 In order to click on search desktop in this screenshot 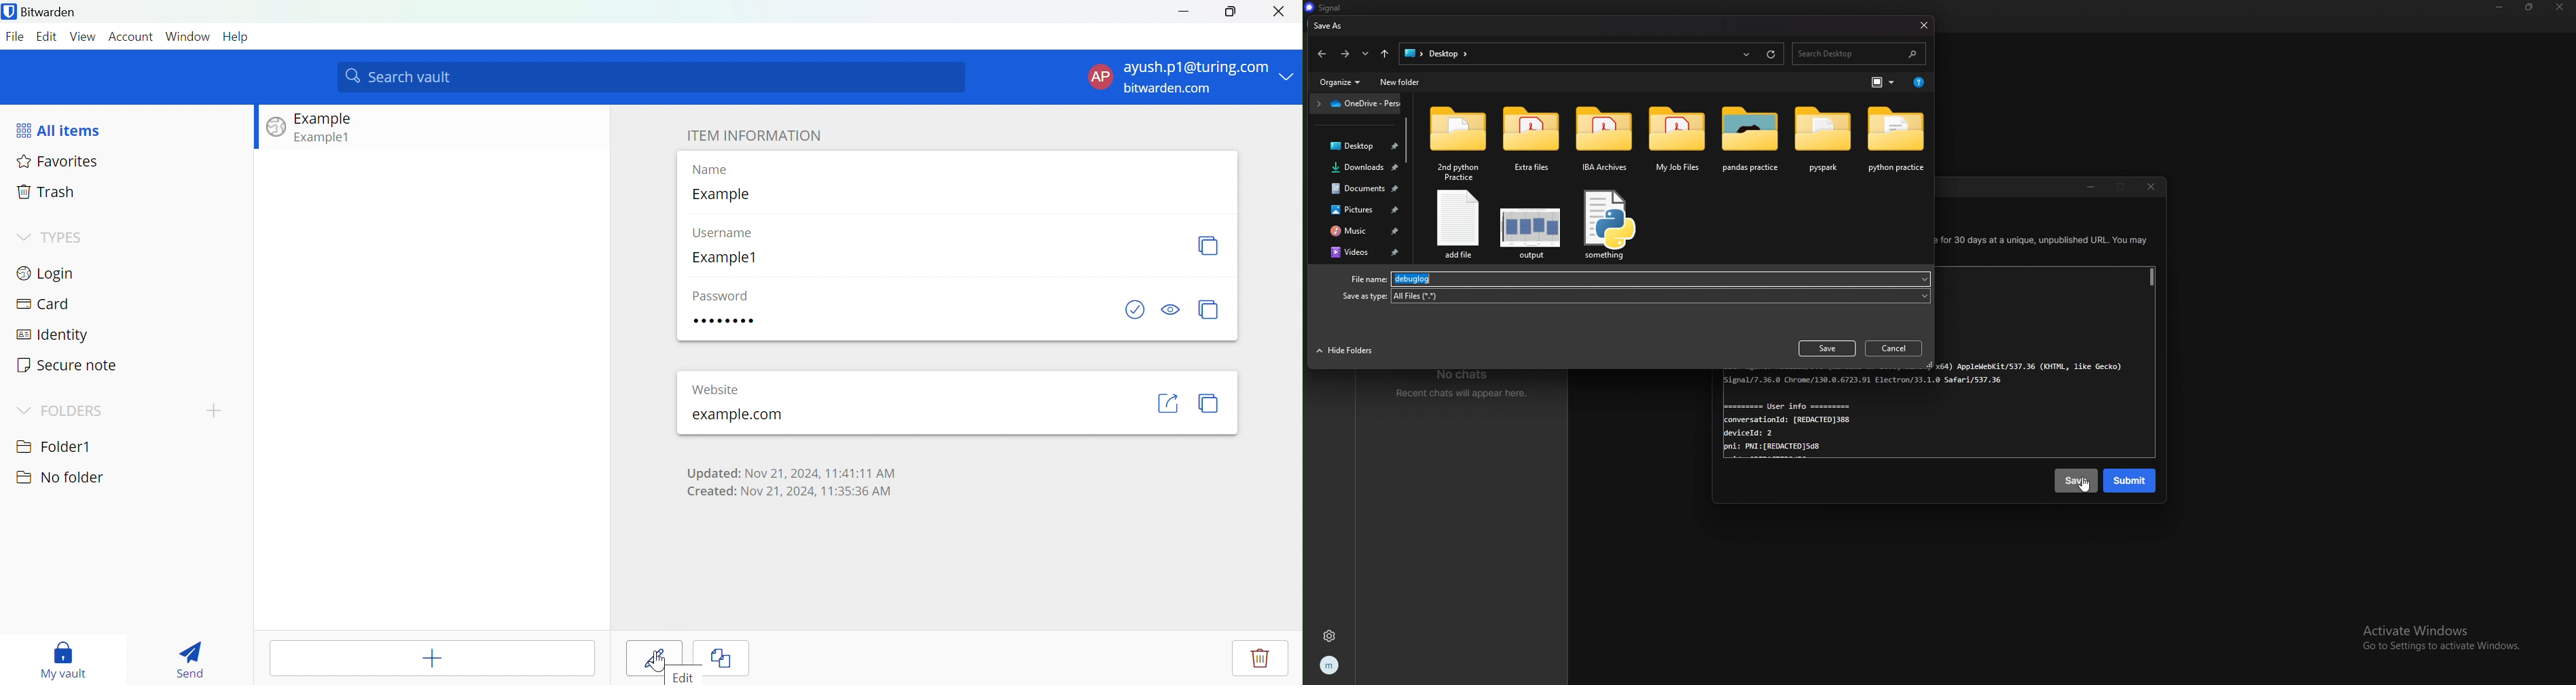, I will do `click(1858, 54)`.